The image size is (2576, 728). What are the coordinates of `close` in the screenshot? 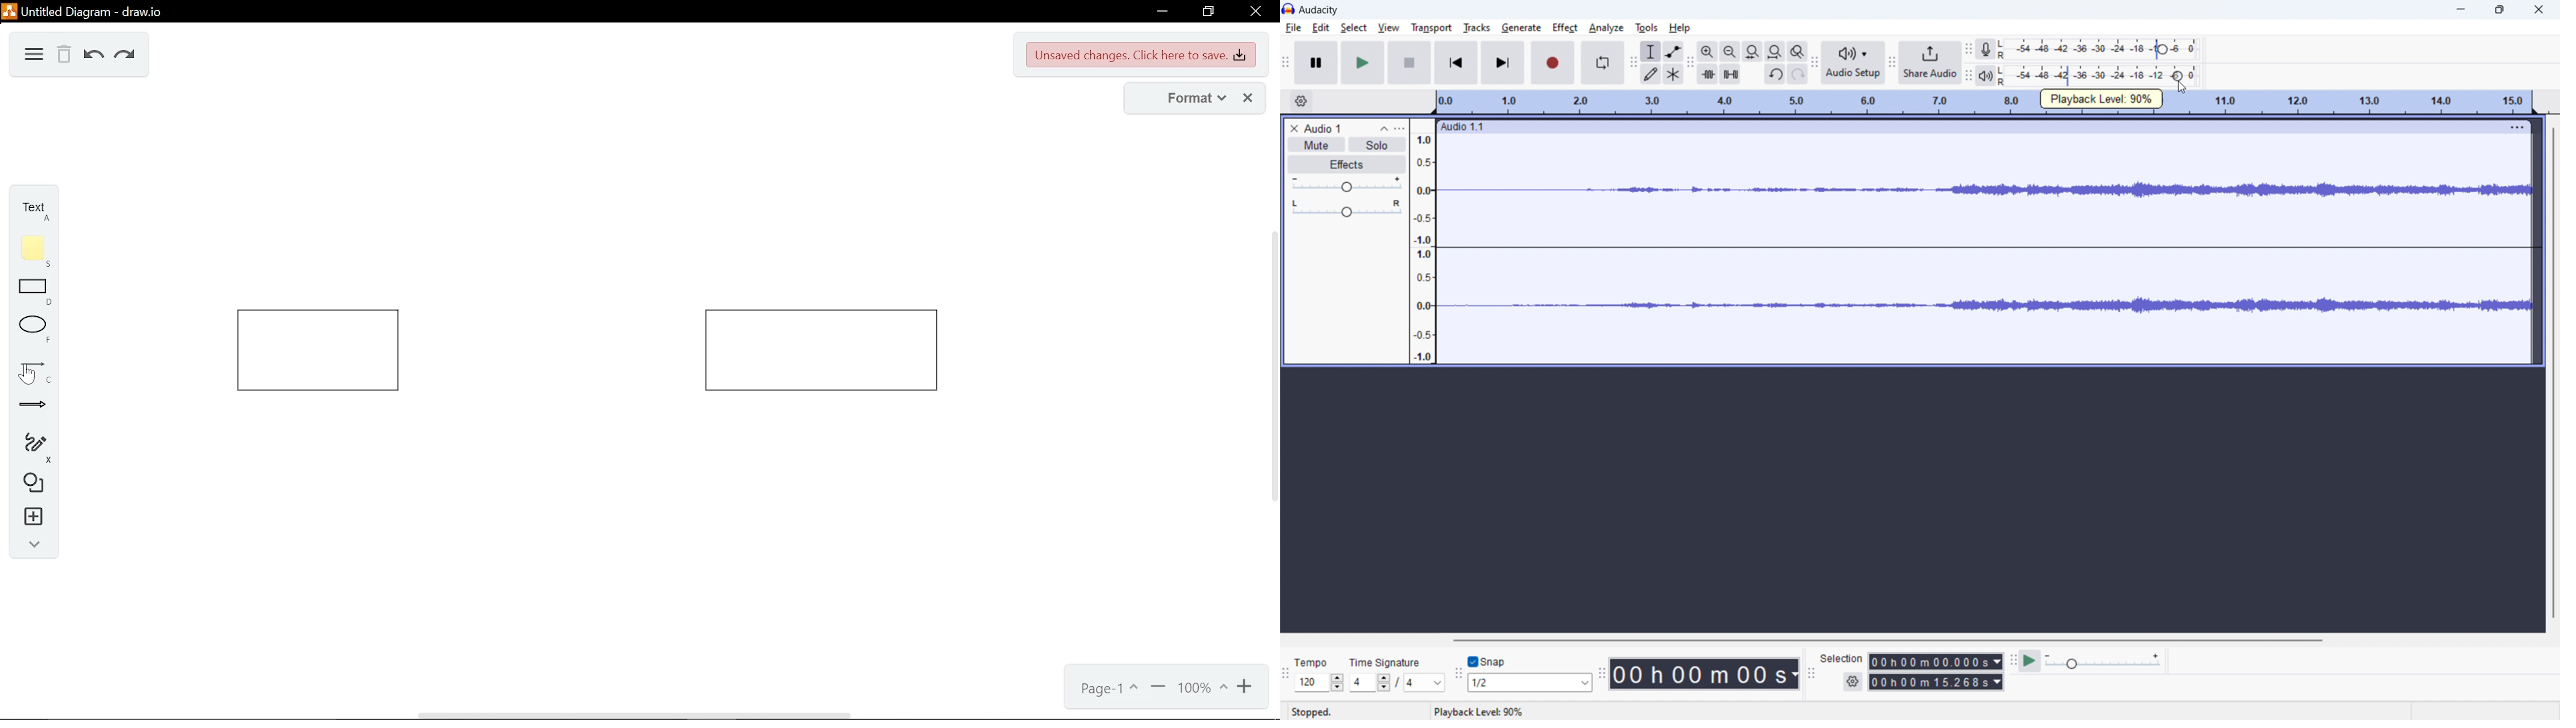 It's located at (1248, 98).